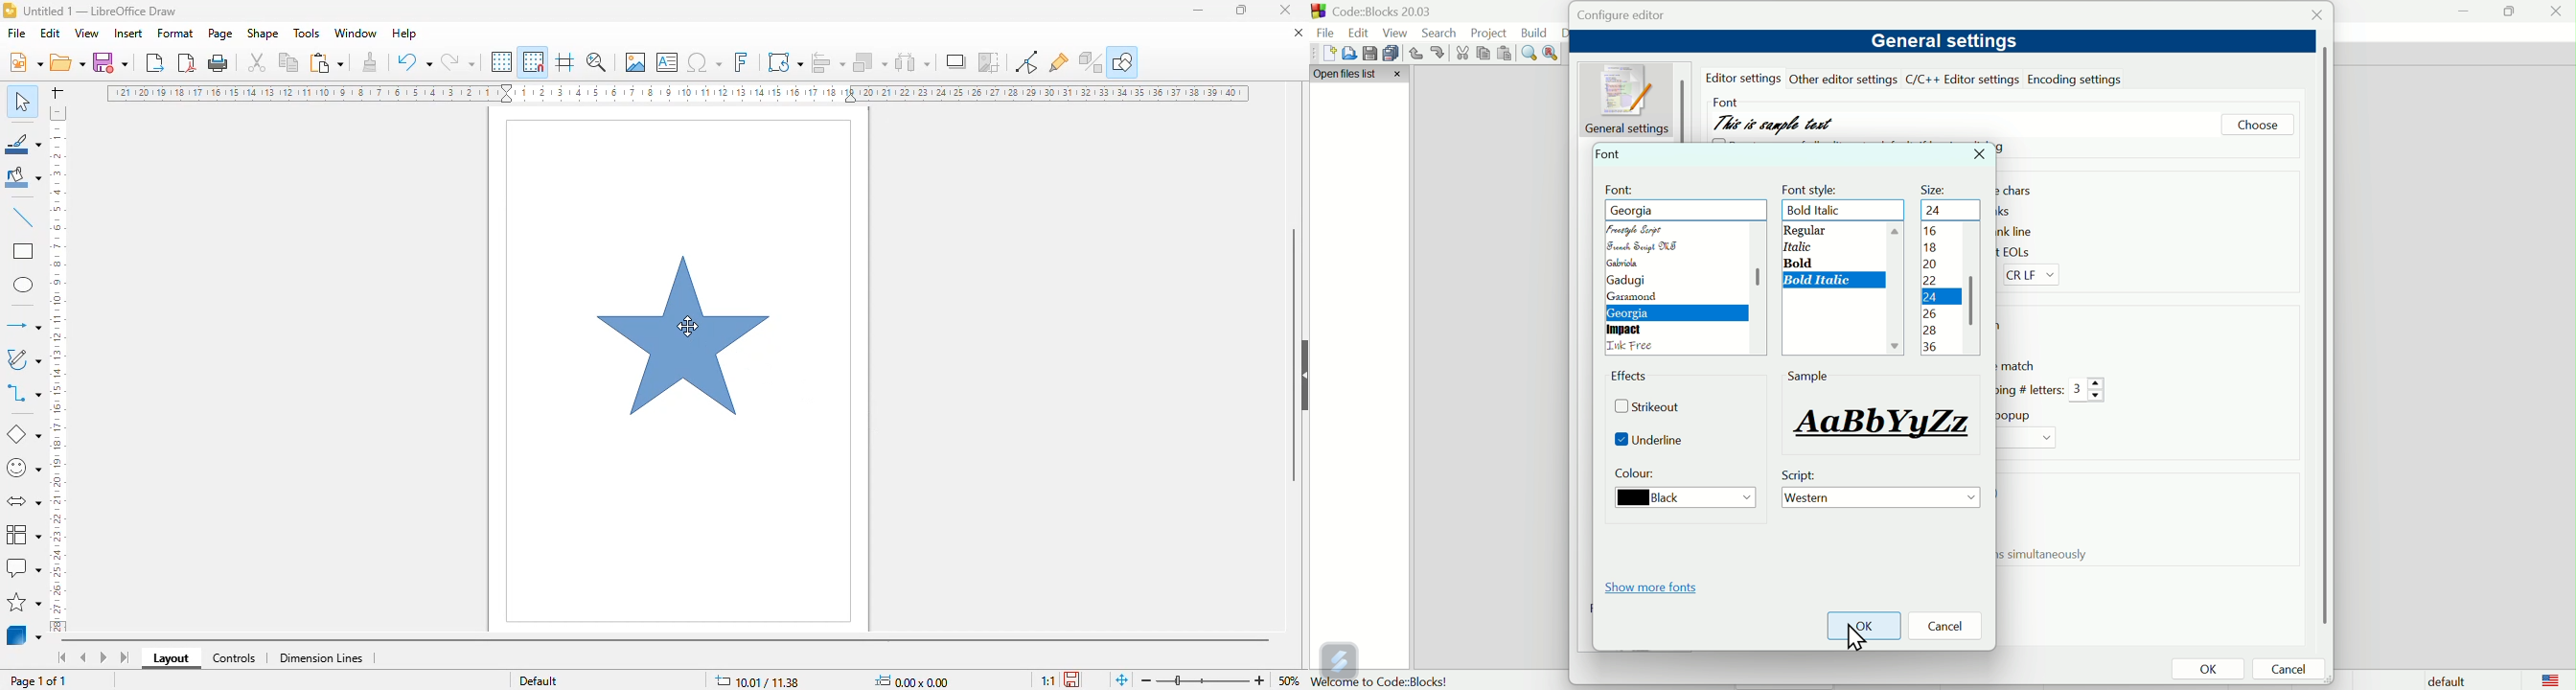  What do you see at coordinates (86, 34) in the screenshot?
I see `view` at bounding box center [86, 34].